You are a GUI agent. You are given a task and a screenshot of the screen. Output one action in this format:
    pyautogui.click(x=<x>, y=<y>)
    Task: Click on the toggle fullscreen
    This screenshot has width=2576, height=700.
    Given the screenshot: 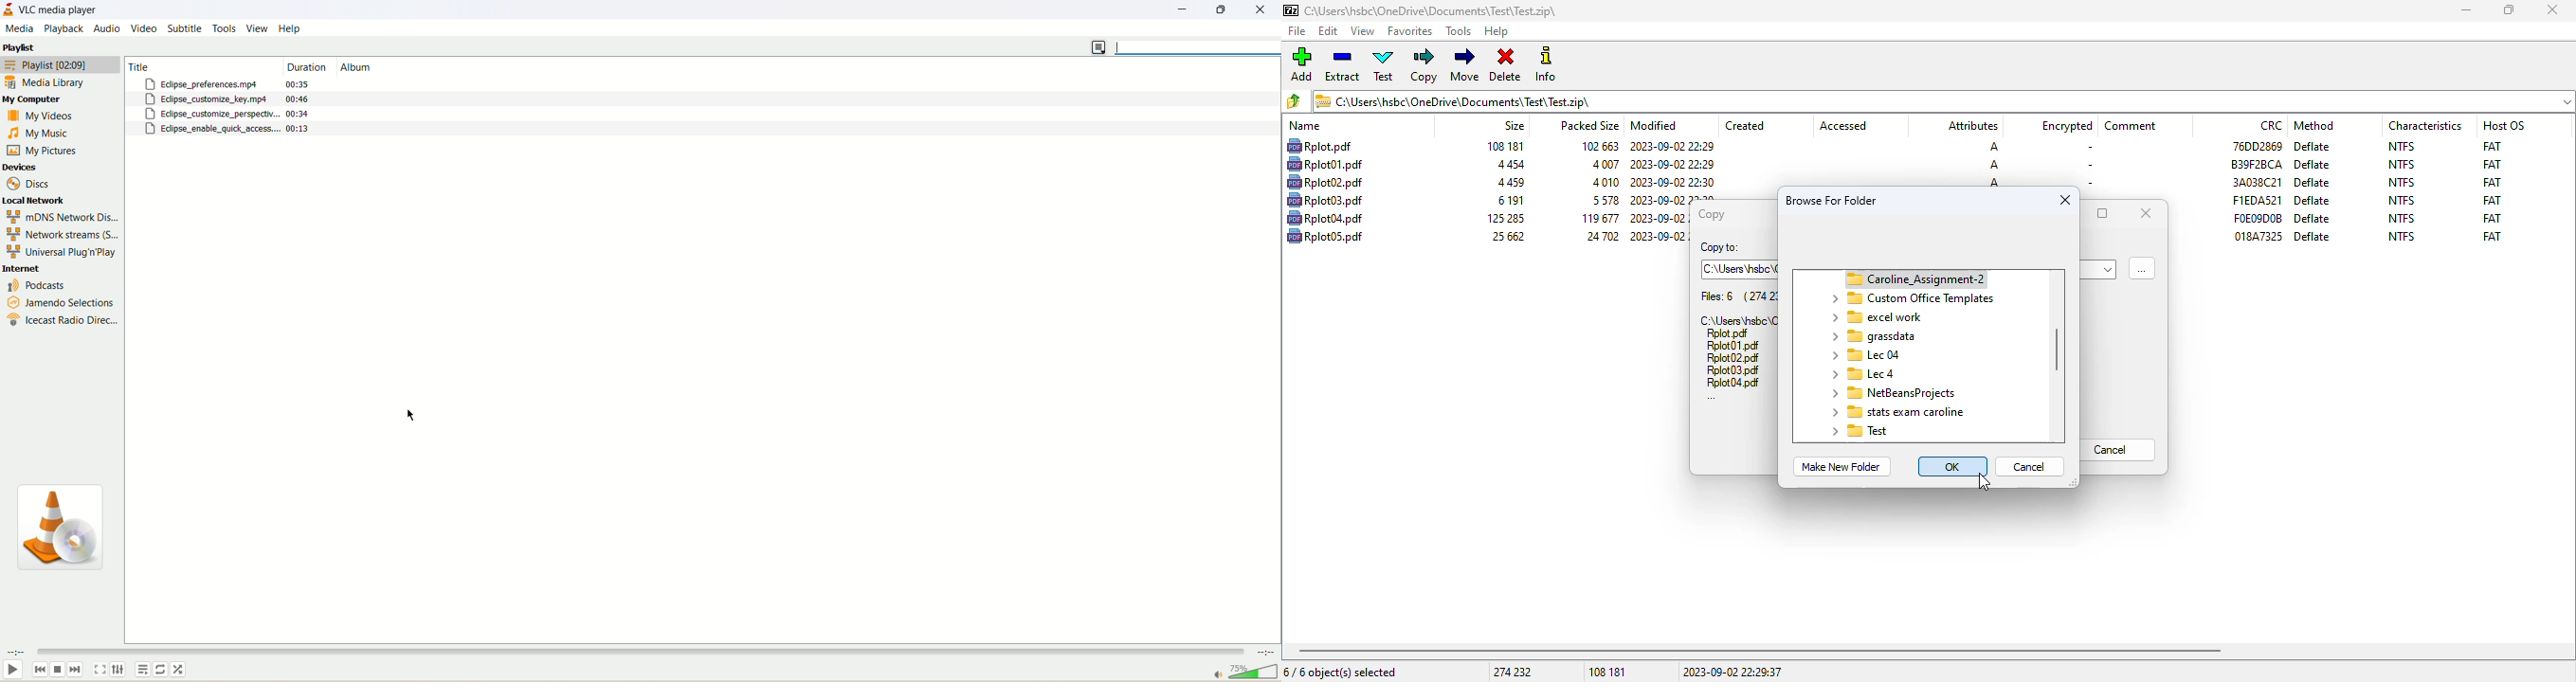 What is the action you would take?
    pyautogui.click(x=101, y=671)
    